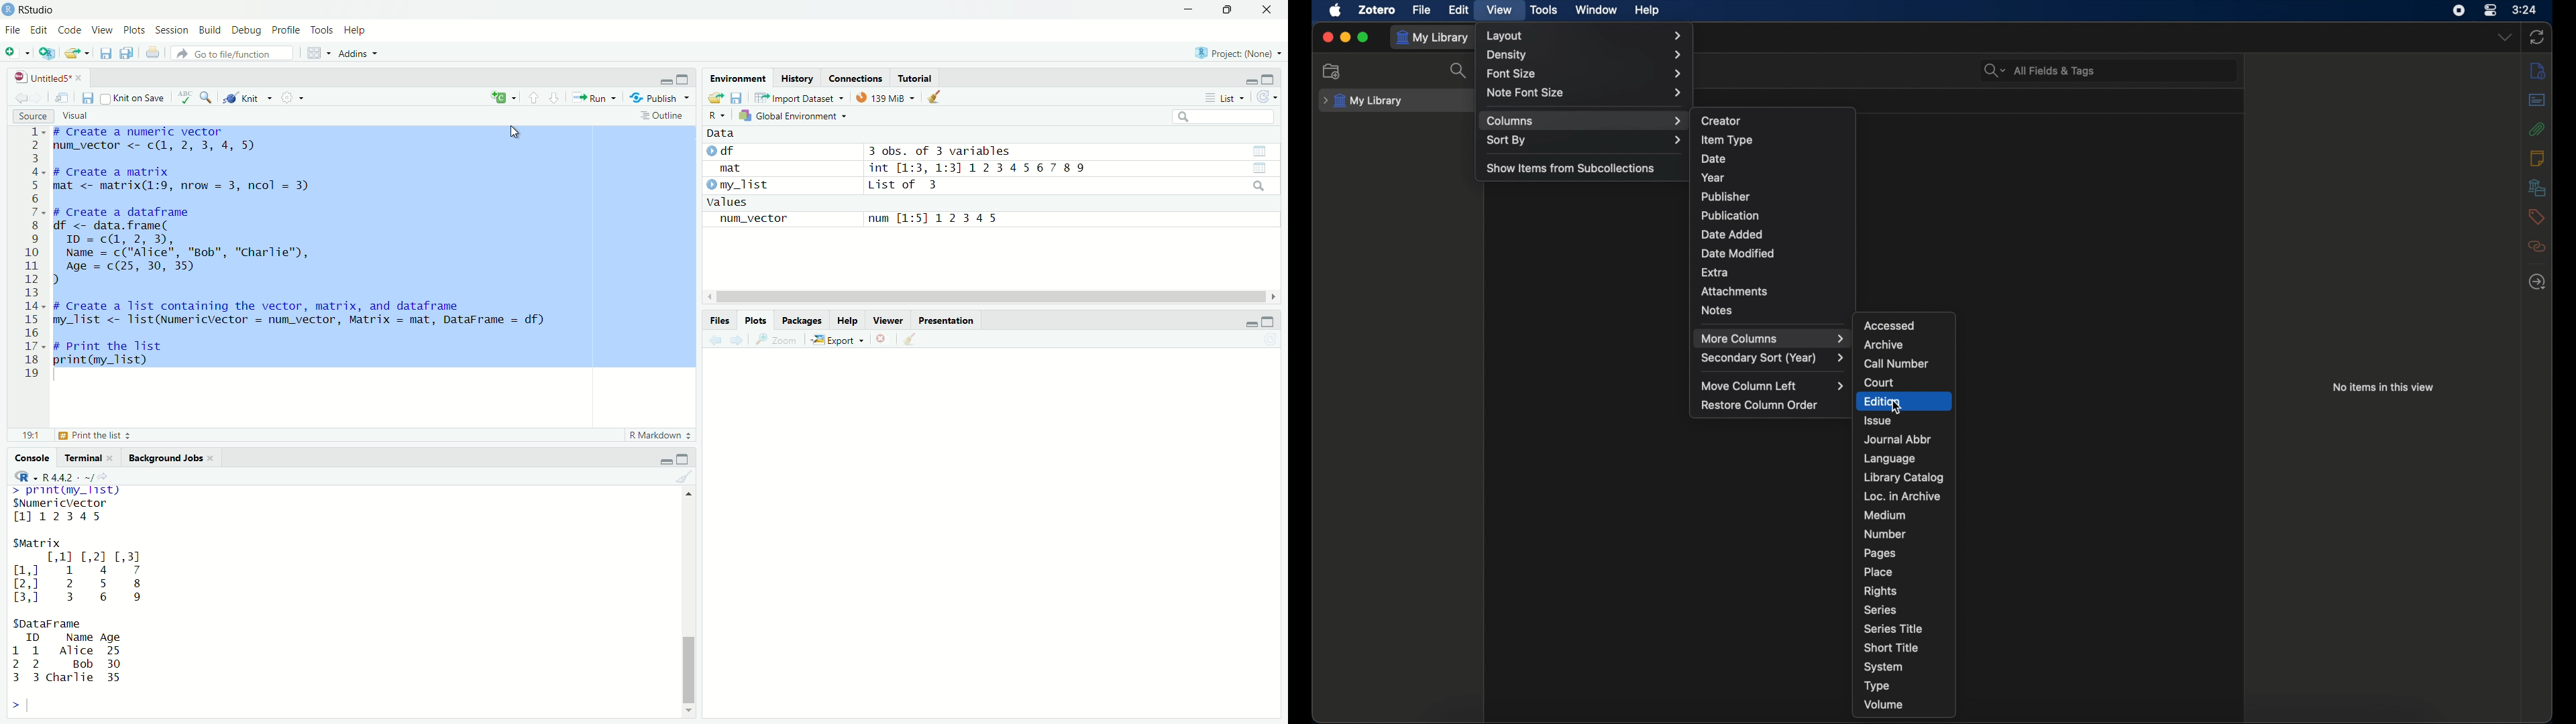 This screenshot has width=2576, height=728. Describe the element at coordinates (887, 97) in the screenshot. I see `138 MiB ~` at that location.